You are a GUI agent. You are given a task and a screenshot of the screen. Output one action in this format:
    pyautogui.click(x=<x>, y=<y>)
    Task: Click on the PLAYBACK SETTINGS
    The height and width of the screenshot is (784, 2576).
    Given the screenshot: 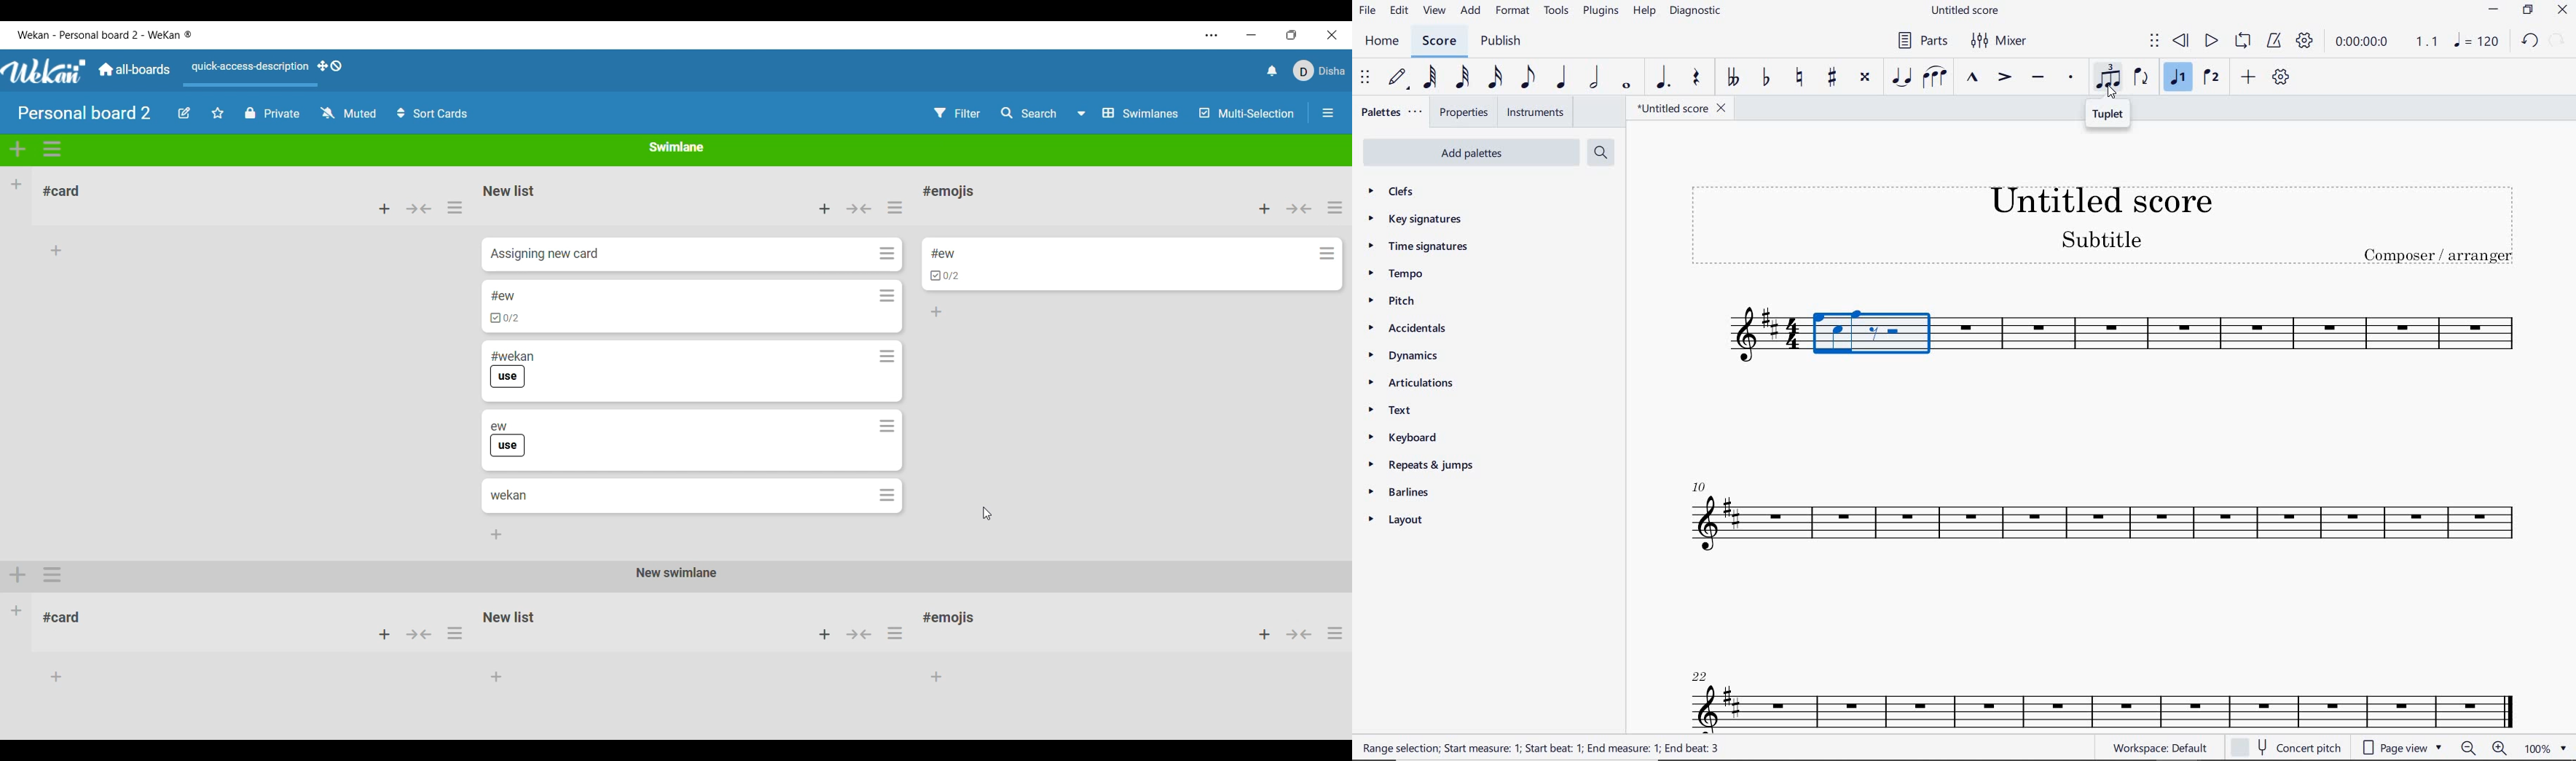 What is the action you would take?
    pyautogui.click(x=2306, y=41)
    